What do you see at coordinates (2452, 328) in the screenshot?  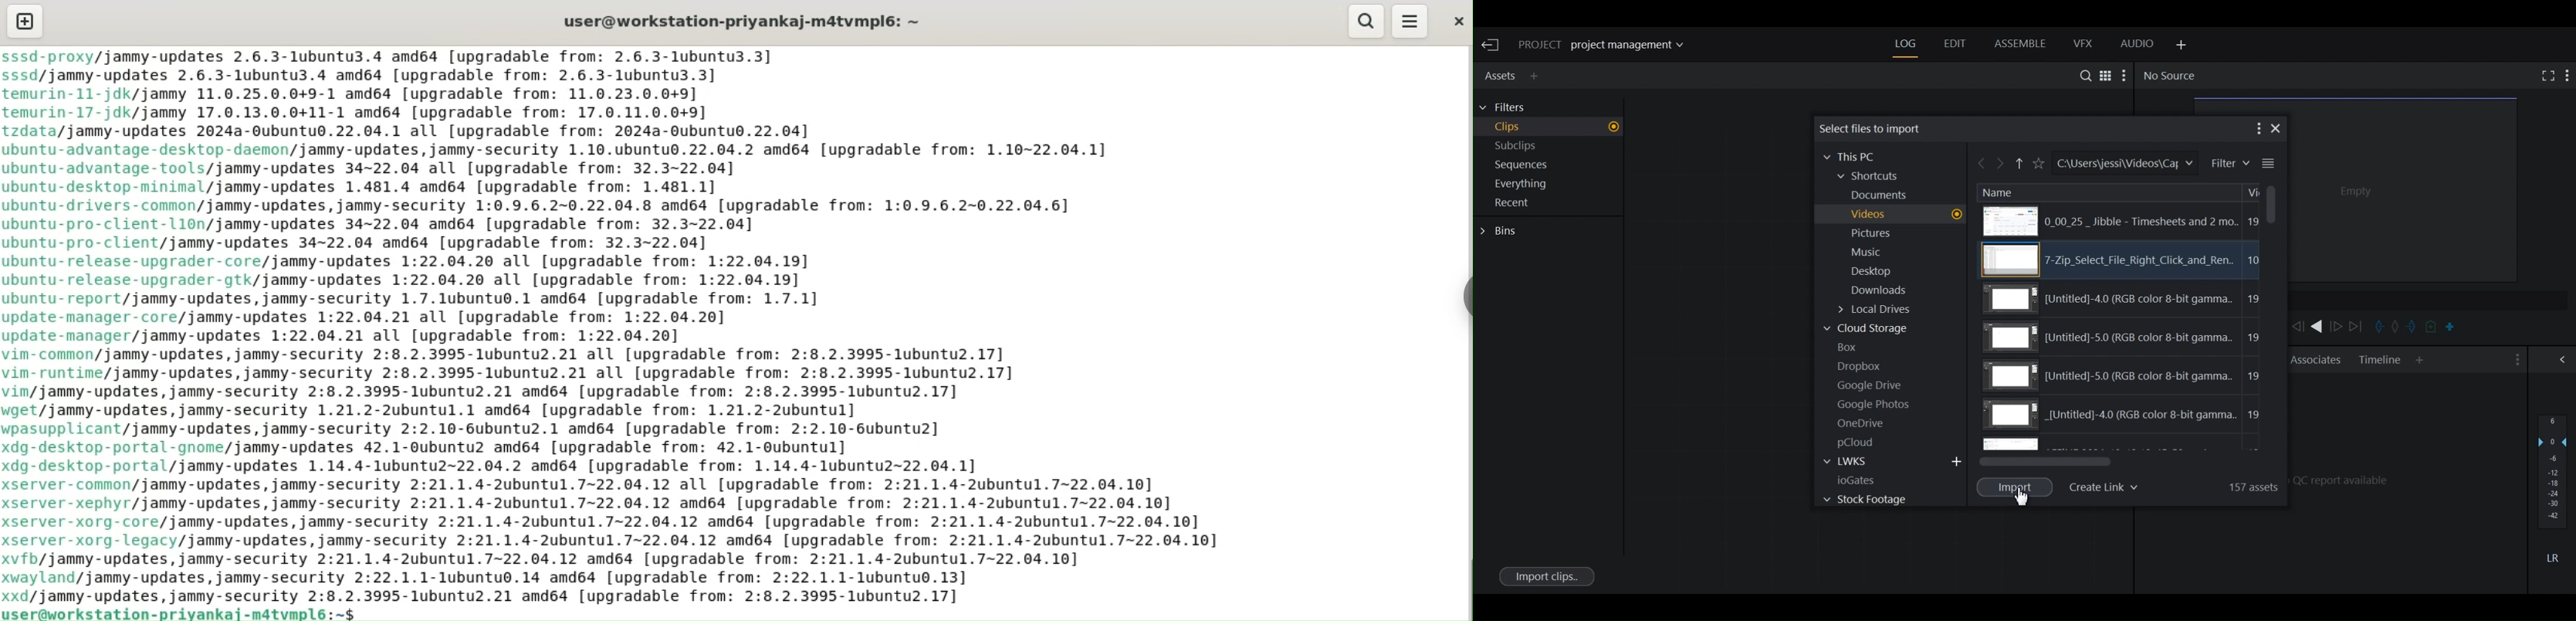 I see `` at bounding box center [2452, 328].